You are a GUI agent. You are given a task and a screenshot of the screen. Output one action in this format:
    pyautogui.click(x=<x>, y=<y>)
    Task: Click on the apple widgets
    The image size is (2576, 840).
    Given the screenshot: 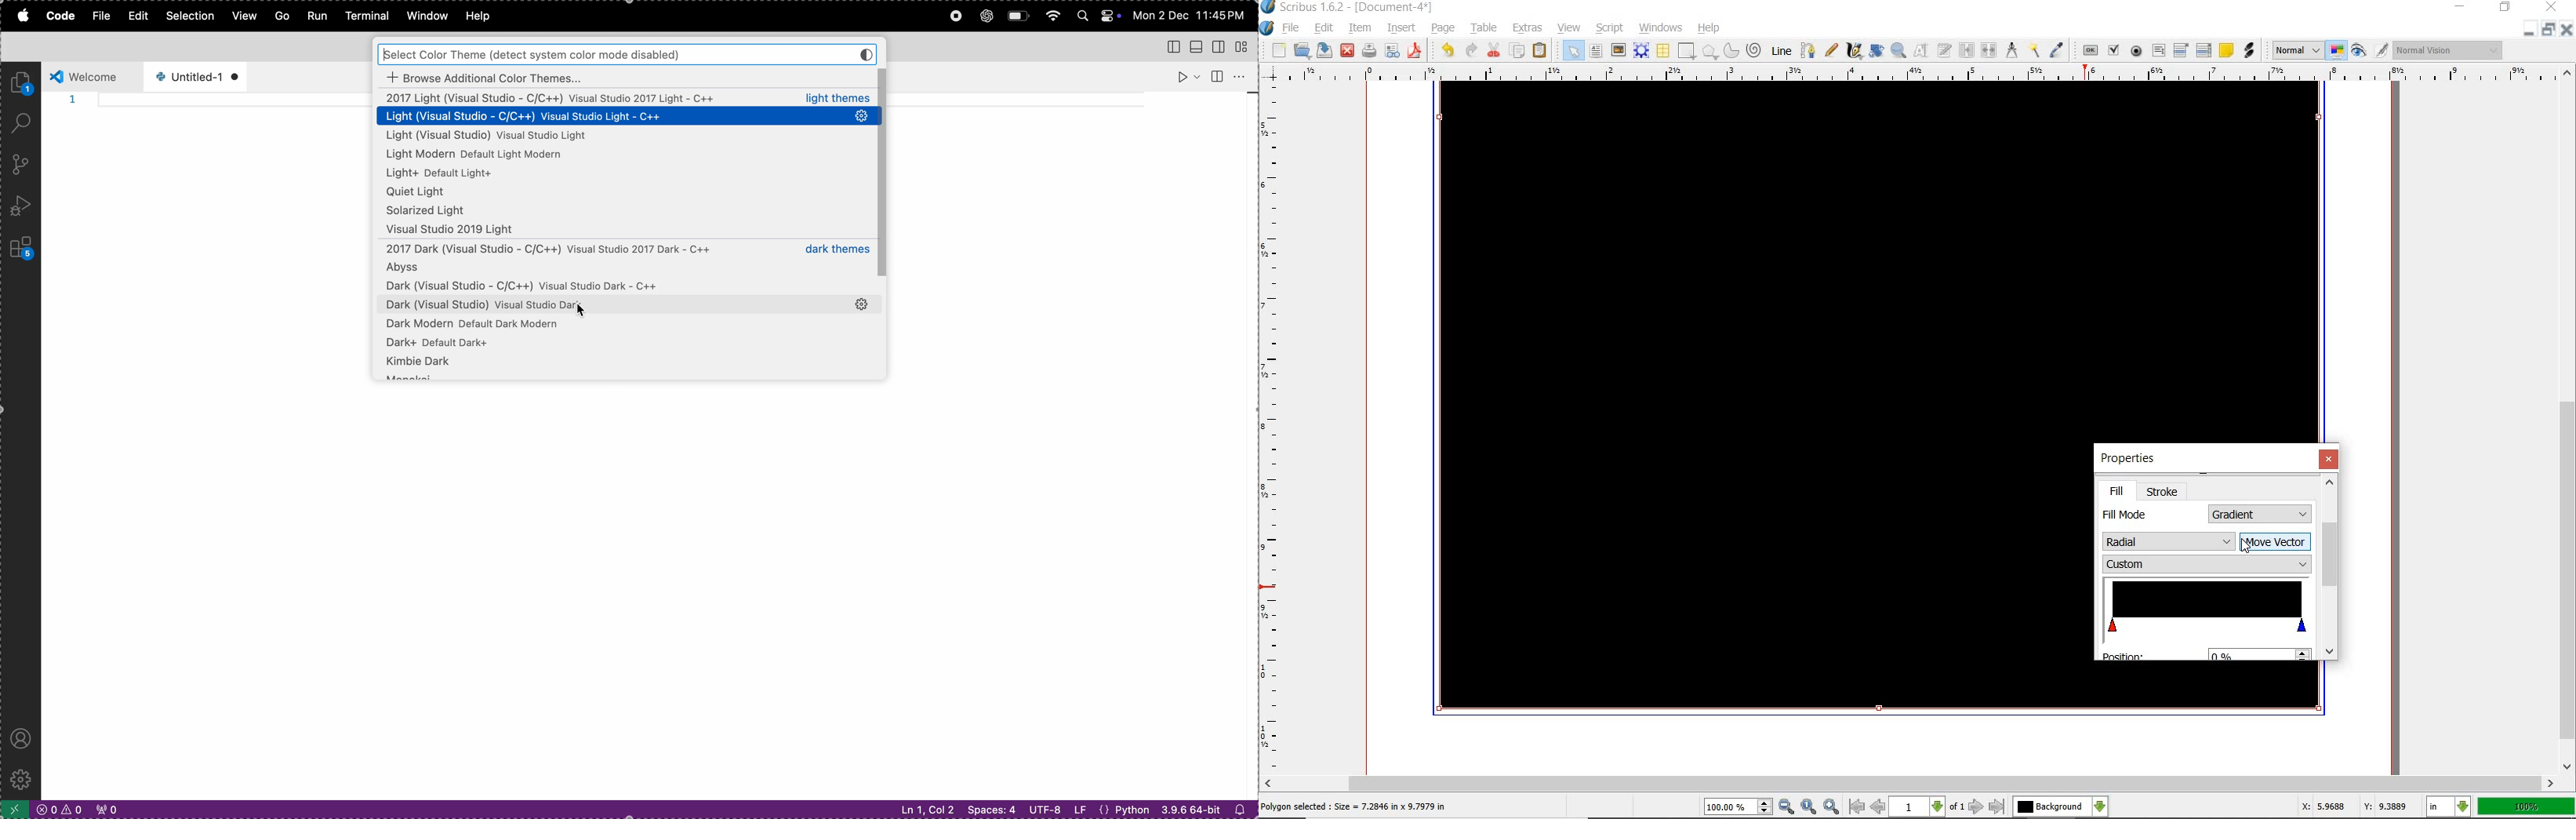 What is the action you would take?
    pyautogui.click(x=1095, y=14)
    